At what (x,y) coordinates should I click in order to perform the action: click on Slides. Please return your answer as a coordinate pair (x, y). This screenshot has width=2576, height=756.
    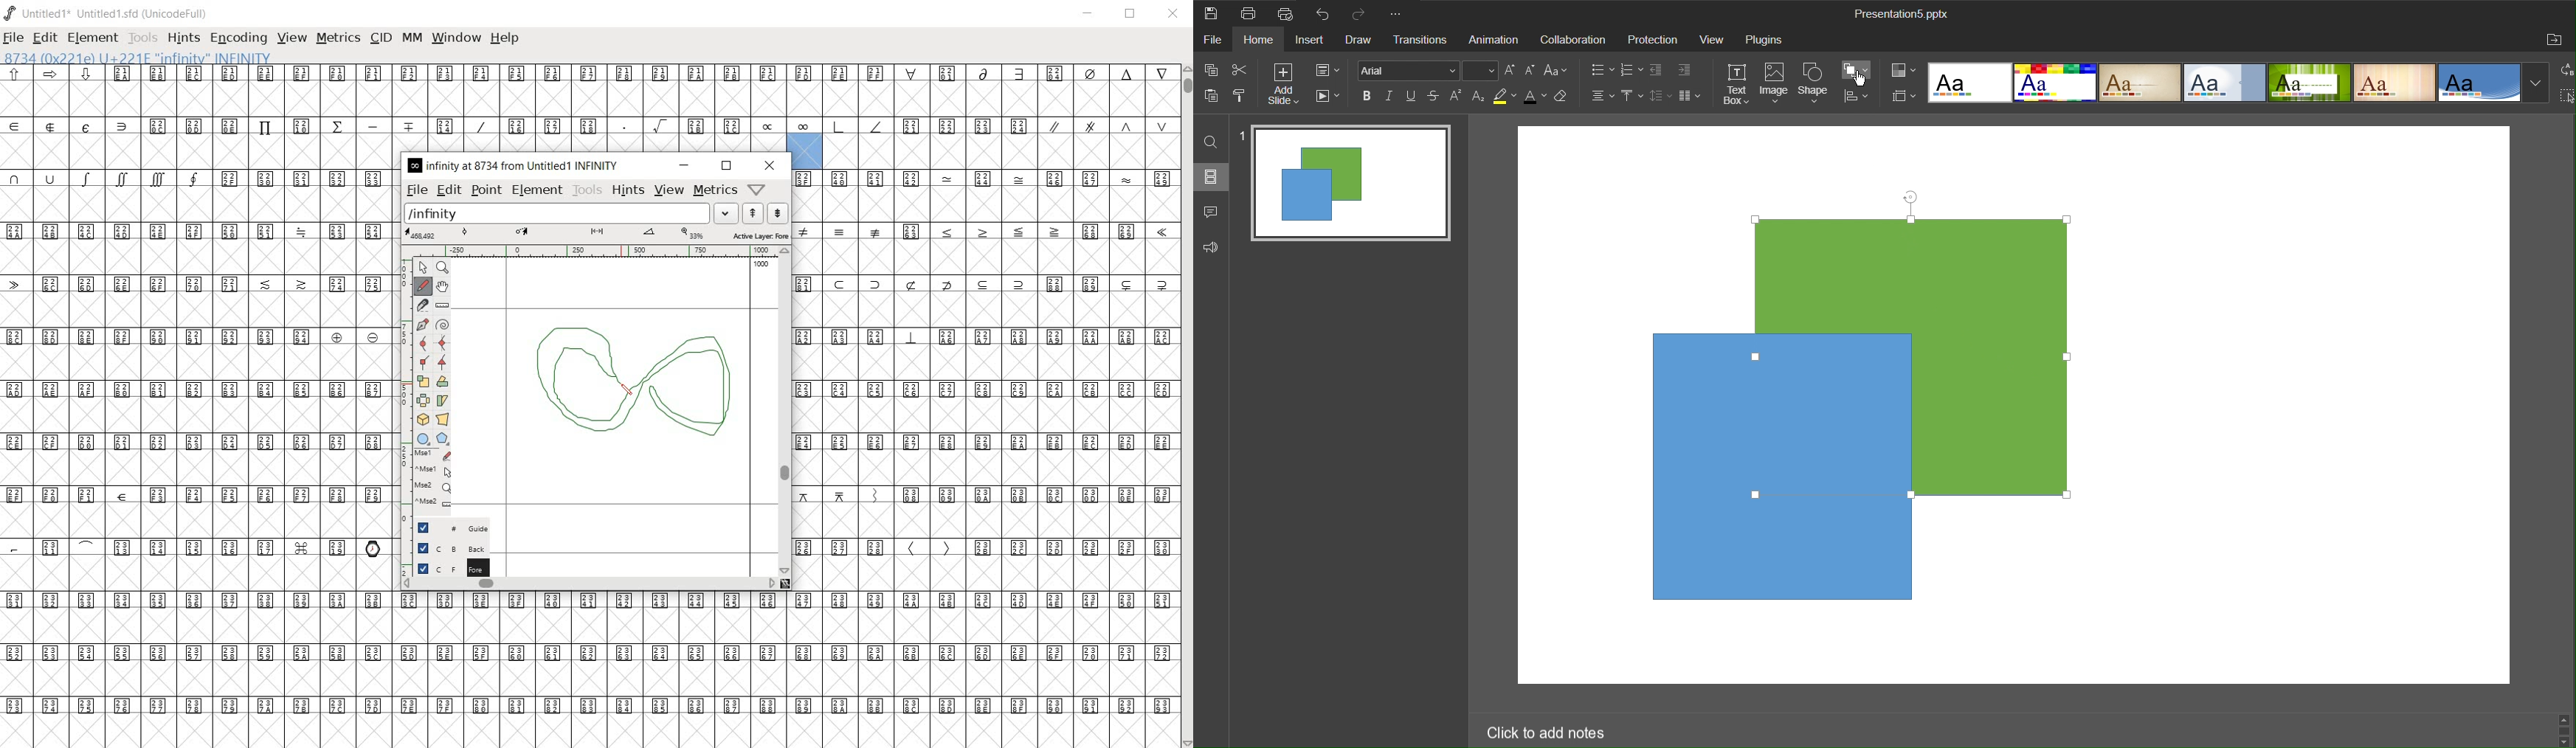
    Looking at the image, I should click on (1213, 178).